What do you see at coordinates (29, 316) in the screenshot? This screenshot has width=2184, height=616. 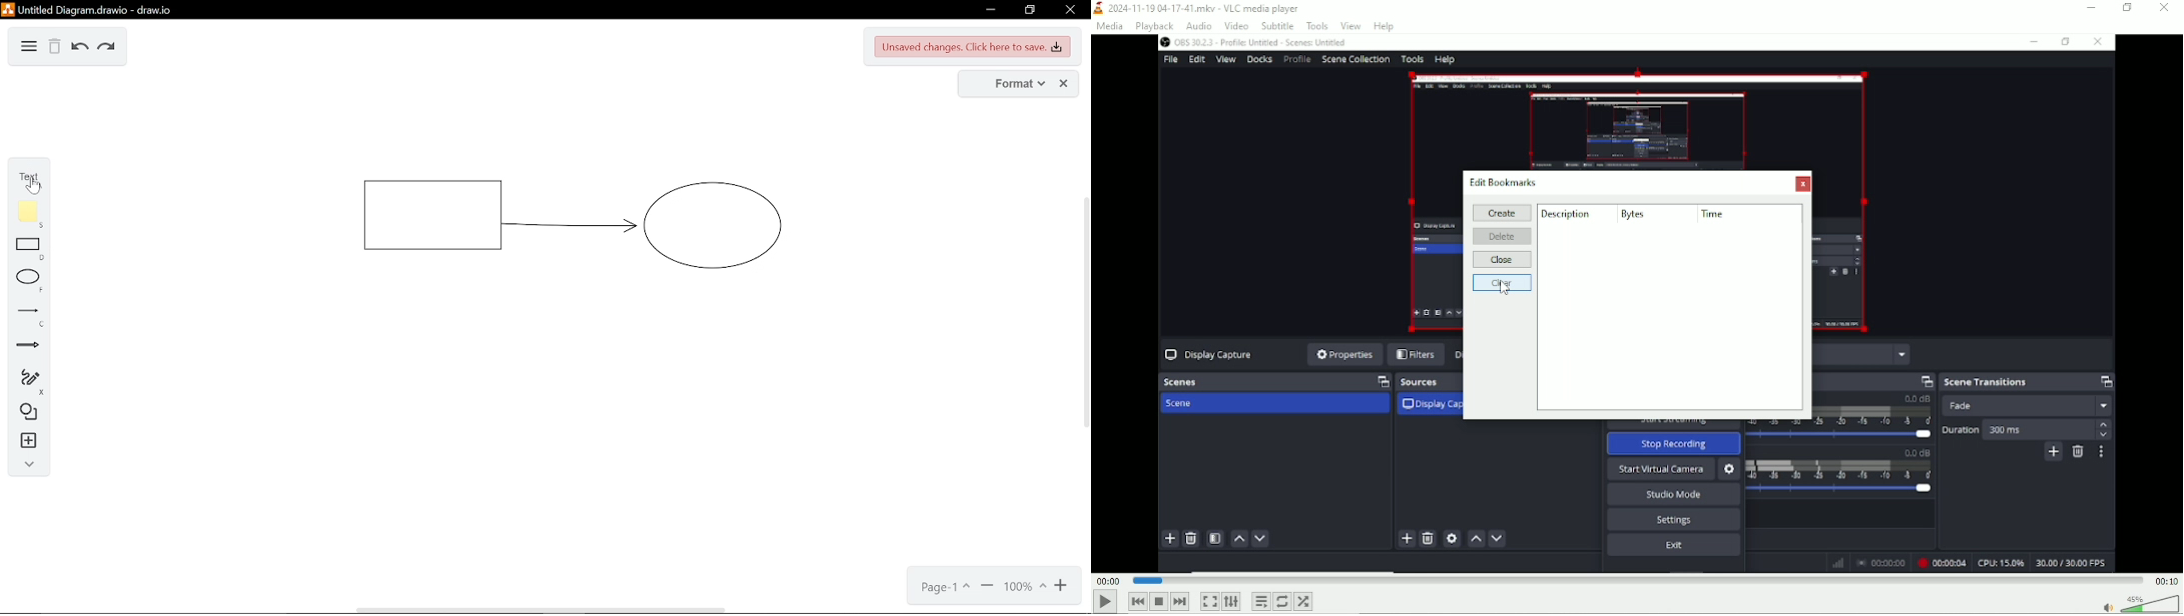 I see `lines` at bounding box center [29, 316].